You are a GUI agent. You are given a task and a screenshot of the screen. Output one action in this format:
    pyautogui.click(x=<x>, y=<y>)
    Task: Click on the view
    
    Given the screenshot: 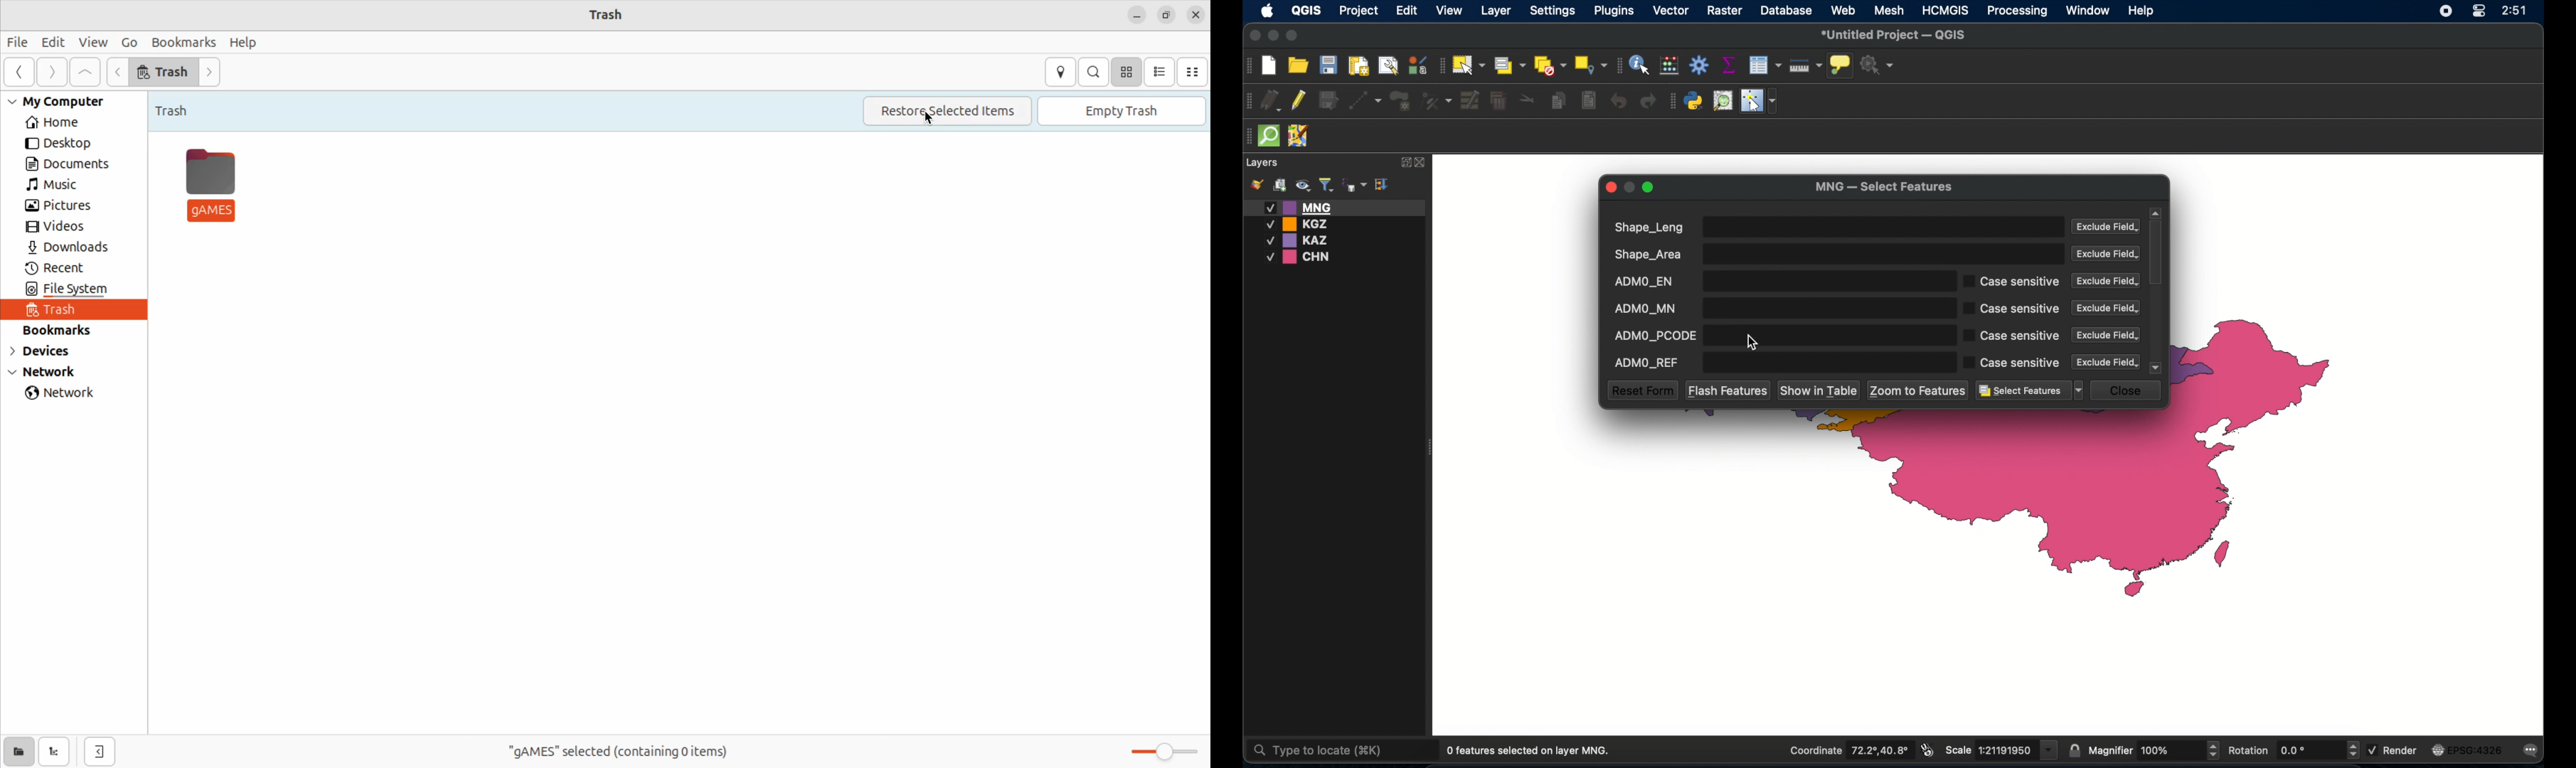 What is the action you would take?
    pyautogui.click(x=1450, y=11)
    